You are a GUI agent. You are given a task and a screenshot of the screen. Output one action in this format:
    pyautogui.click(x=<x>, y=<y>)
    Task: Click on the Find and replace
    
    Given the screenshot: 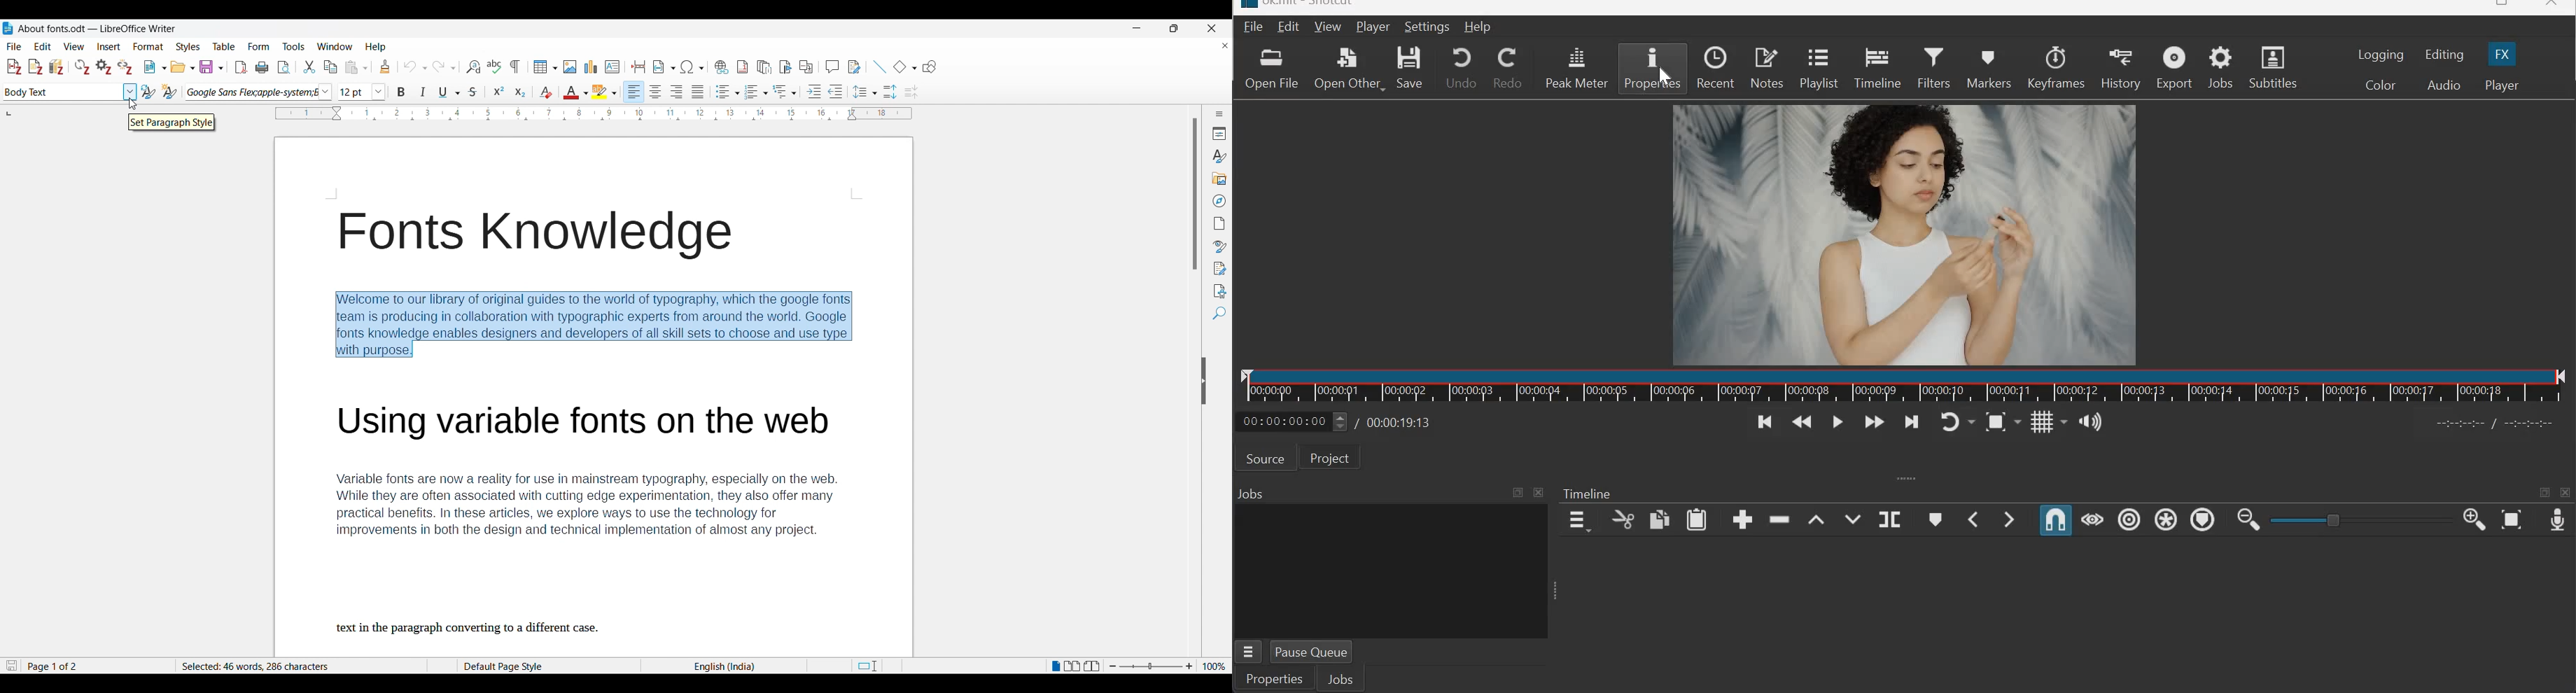 What is the action you would take?
    pyautogui.click(x=474, y=67)
    